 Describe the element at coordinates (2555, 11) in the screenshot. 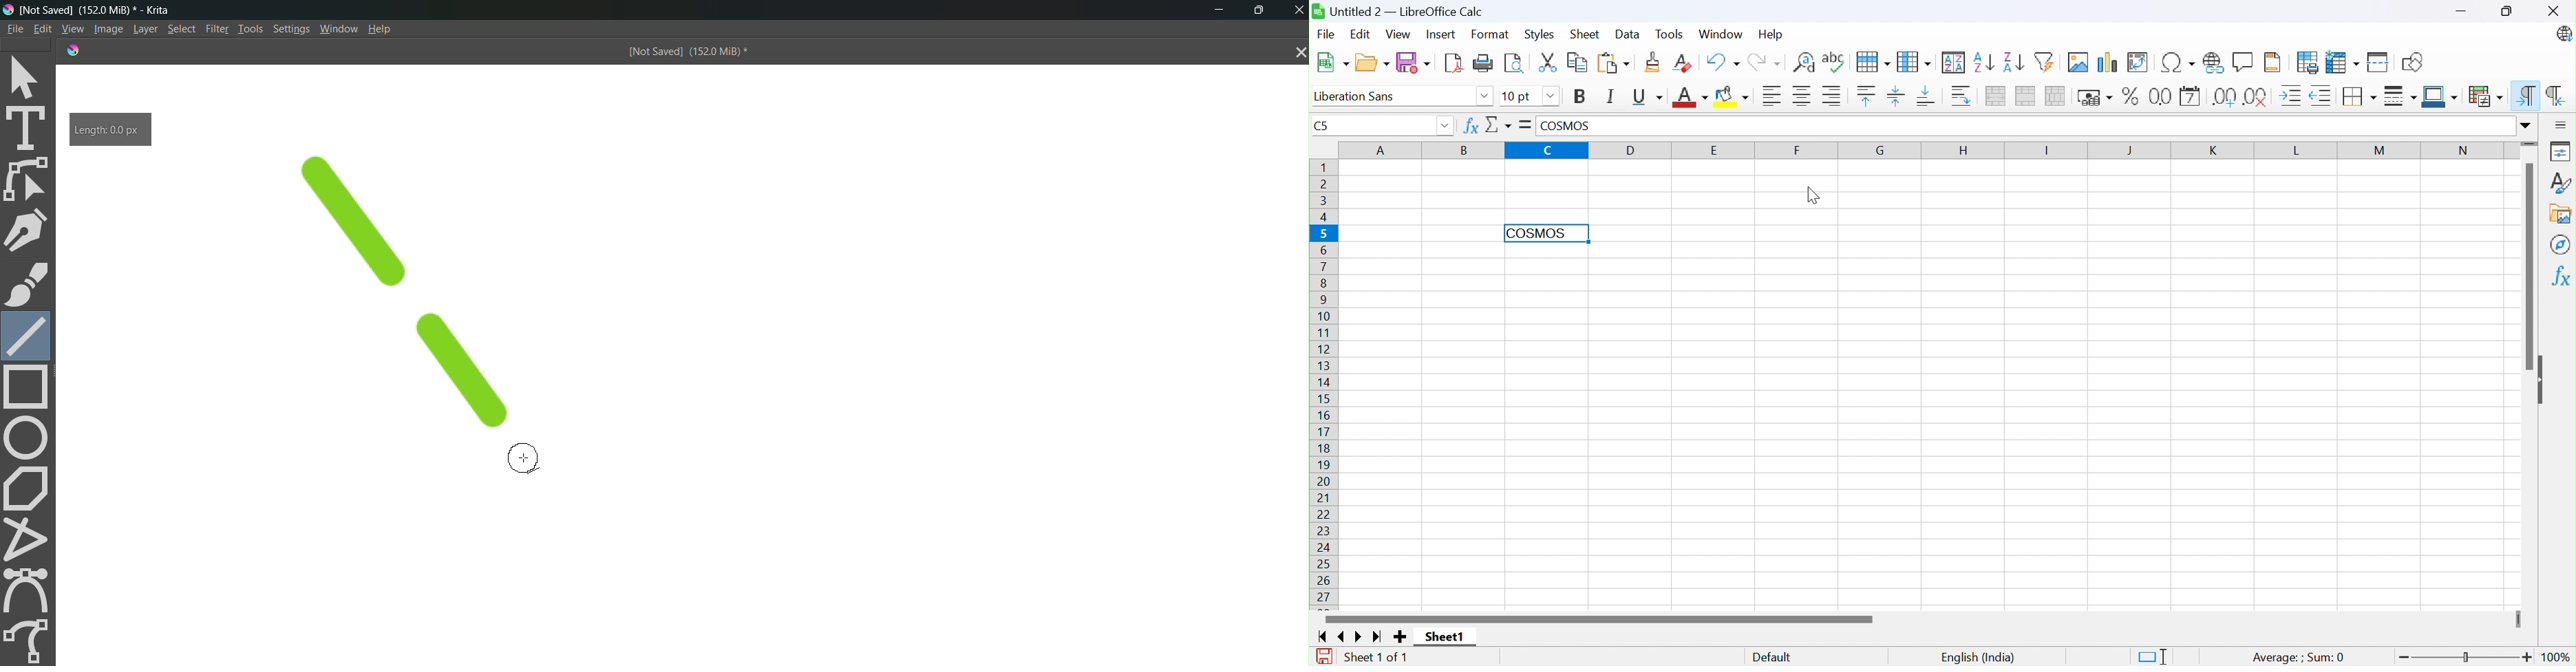

I see `Close` at that location.